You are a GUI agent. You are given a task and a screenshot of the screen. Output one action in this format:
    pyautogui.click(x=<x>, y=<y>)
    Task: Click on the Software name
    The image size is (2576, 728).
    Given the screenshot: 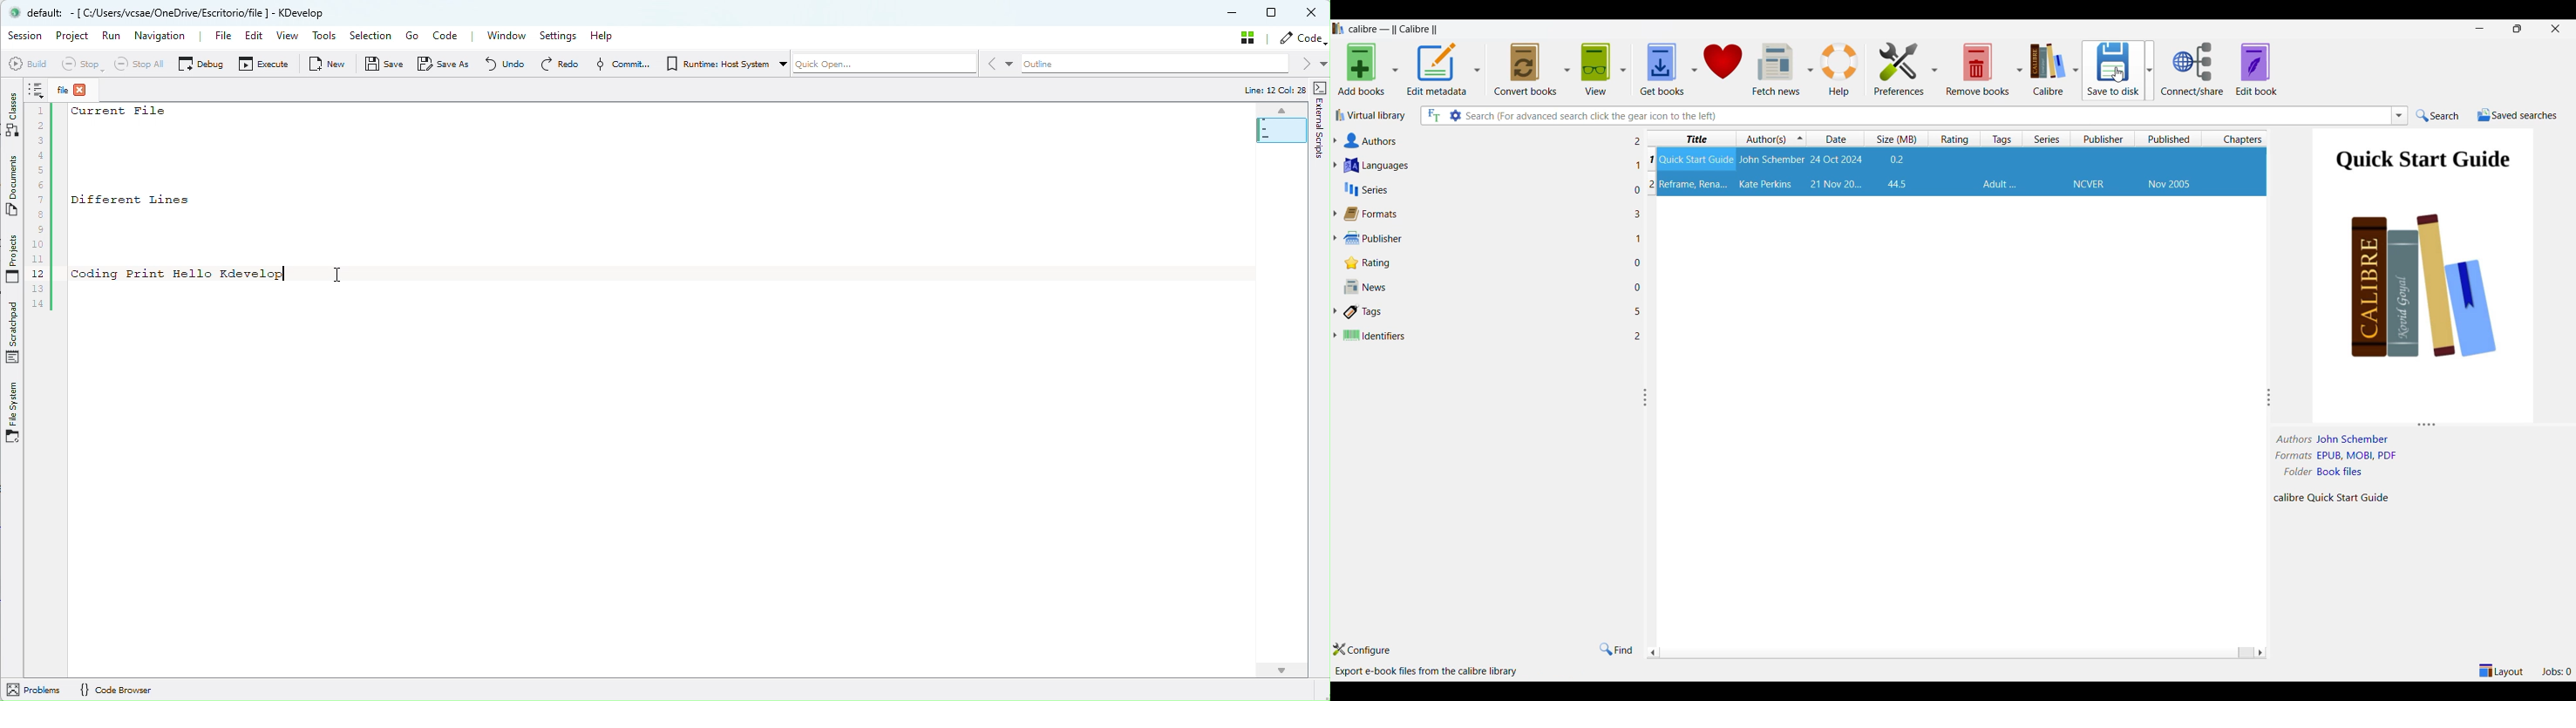 What is the action you would take?
    pyautogui.click(x=1394, y=29)
    